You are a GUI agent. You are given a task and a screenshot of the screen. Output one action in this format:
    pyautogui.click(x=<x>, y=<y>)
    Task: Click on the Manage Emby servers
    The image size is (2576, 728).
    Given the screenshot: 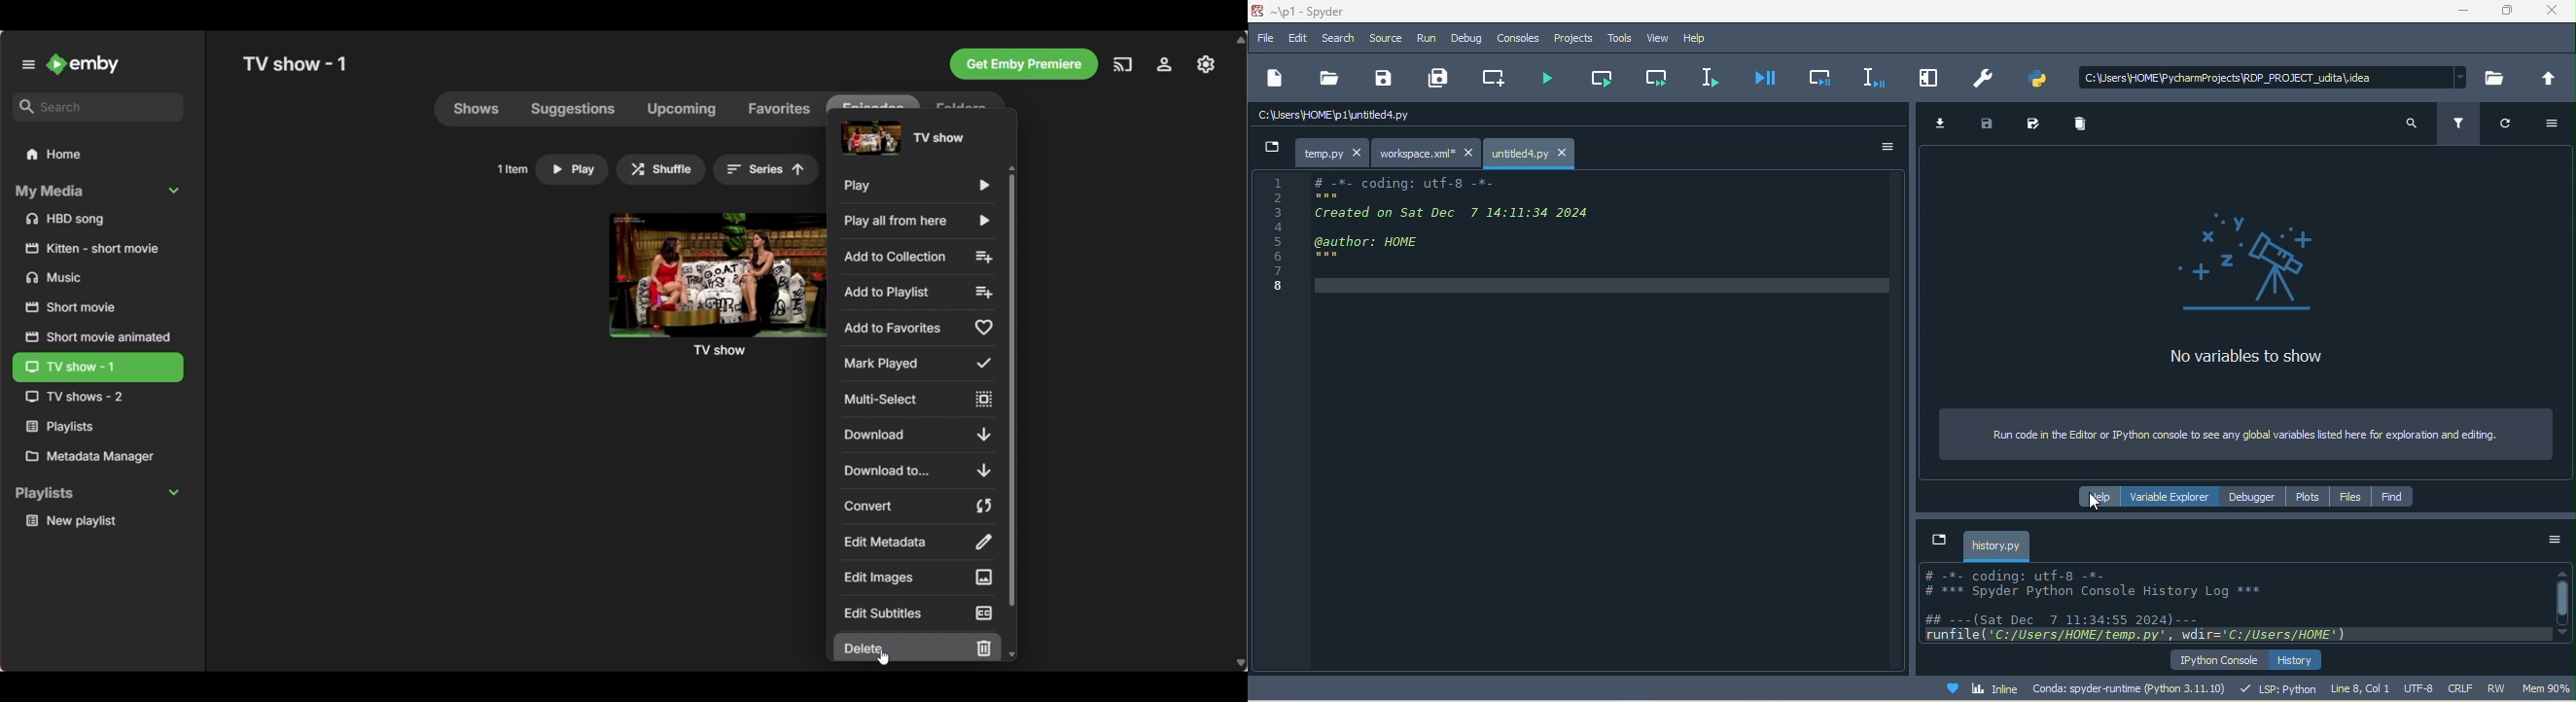 What is the action you would take?
    pyautogui.click(x=1206, y=64)
    